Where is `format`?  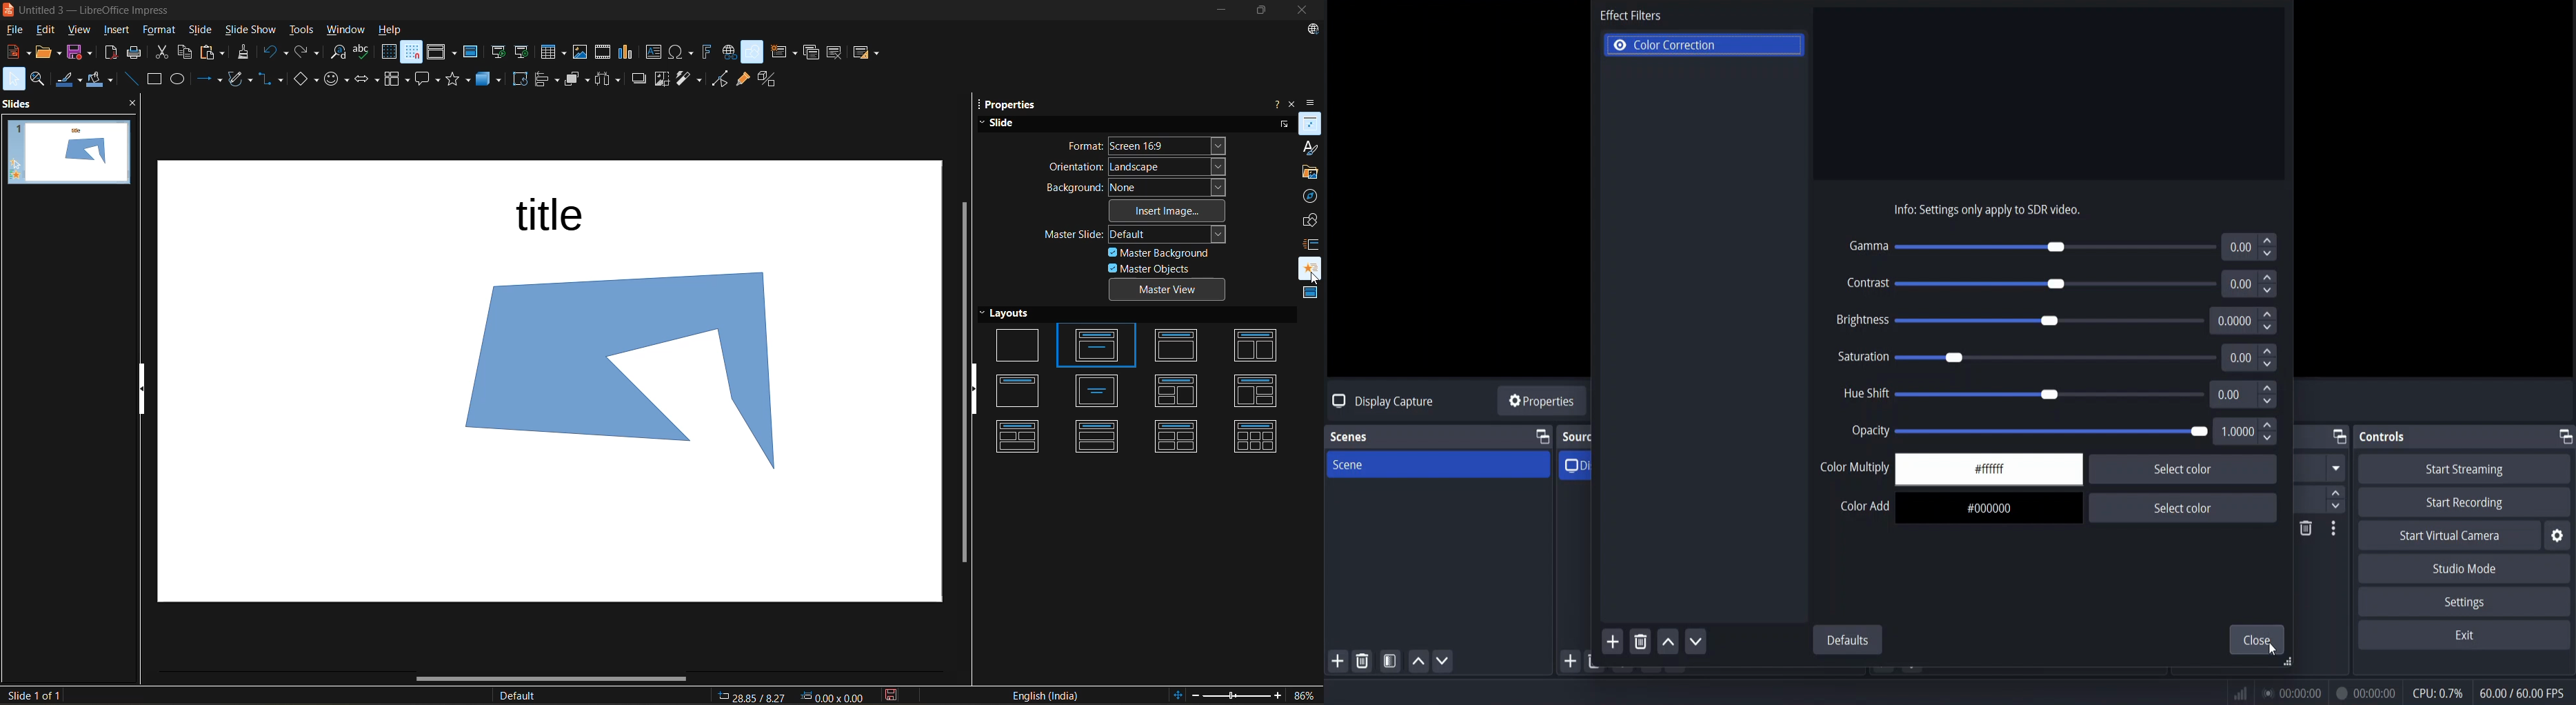
format is located at coordinates (157, 31).